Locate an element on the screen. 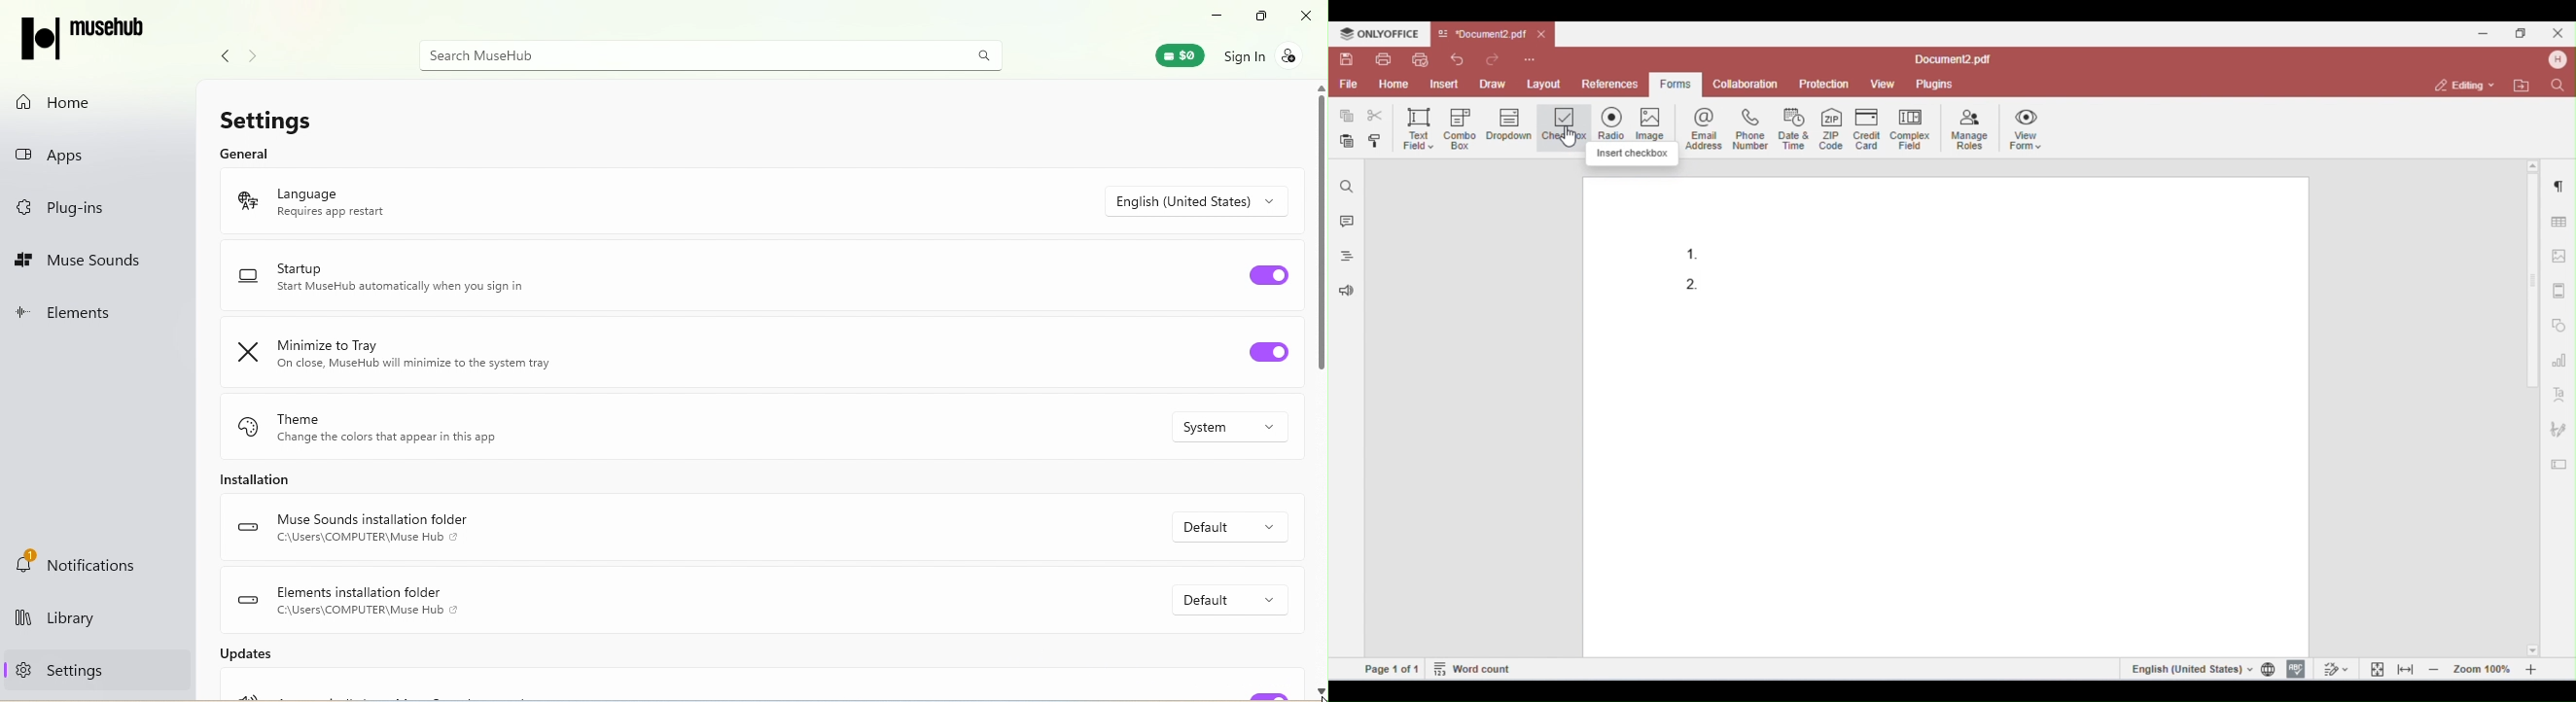  Muse Sounds installation folder is located at coordinates (371, 520).